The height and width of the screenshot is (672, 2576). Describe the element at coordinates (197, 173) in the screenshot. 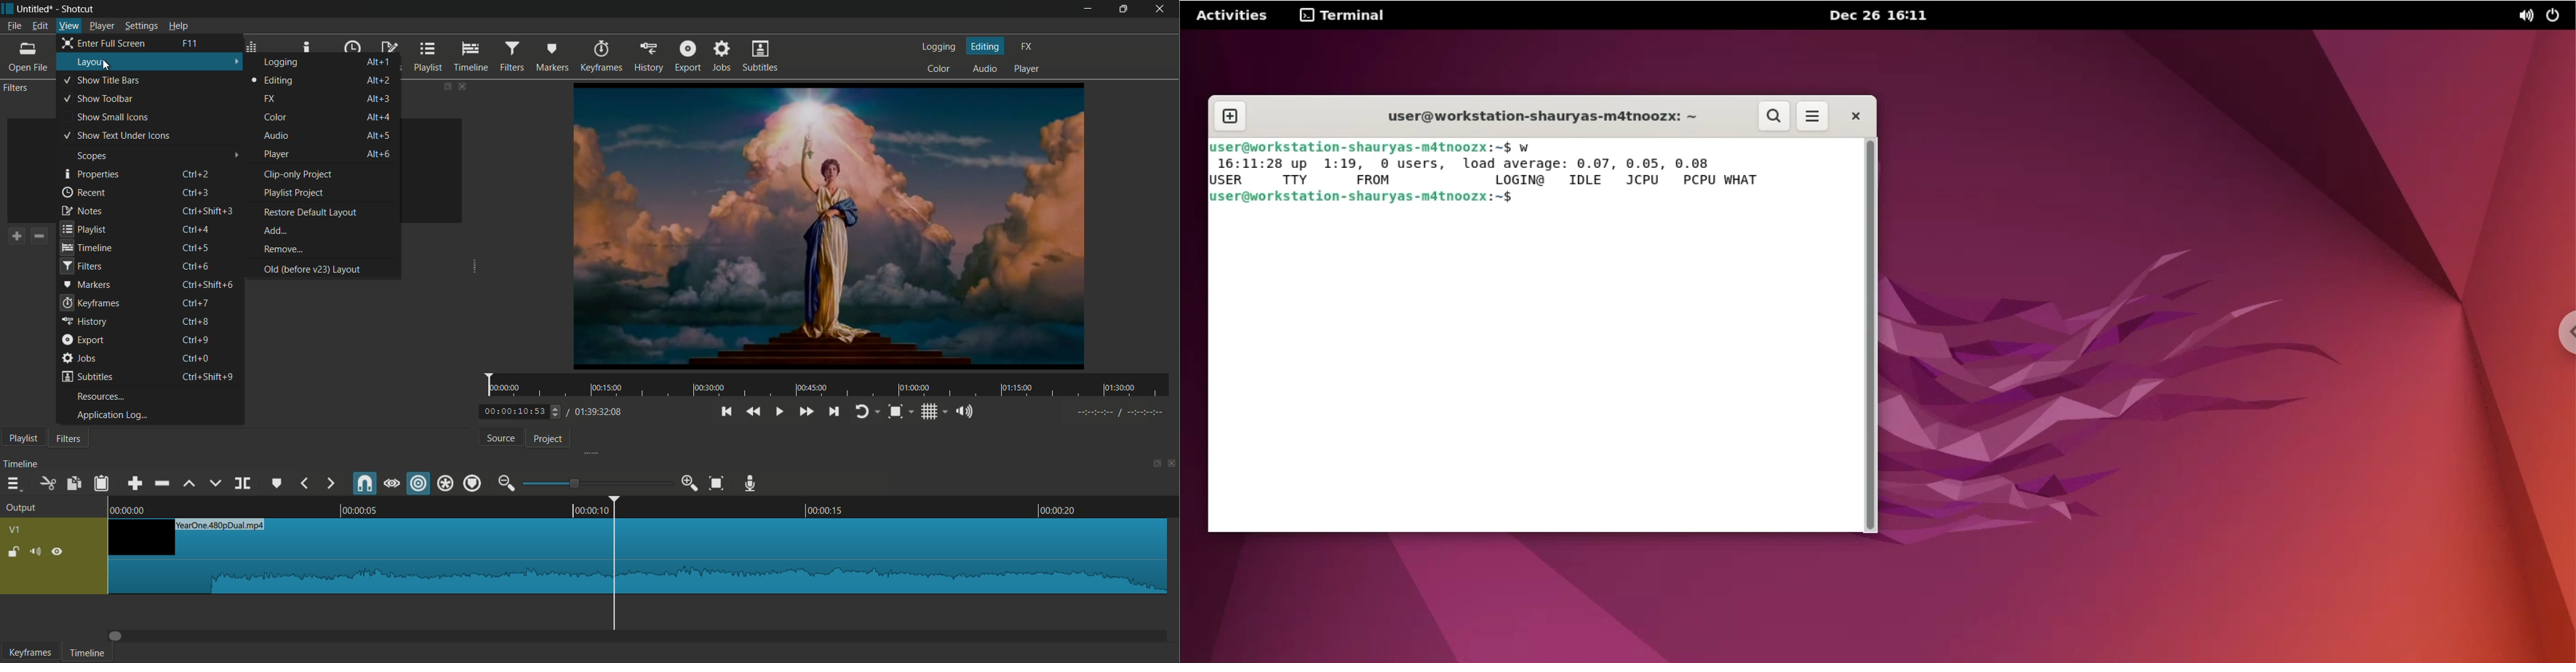

I see `keyboard shortcut` at that location.